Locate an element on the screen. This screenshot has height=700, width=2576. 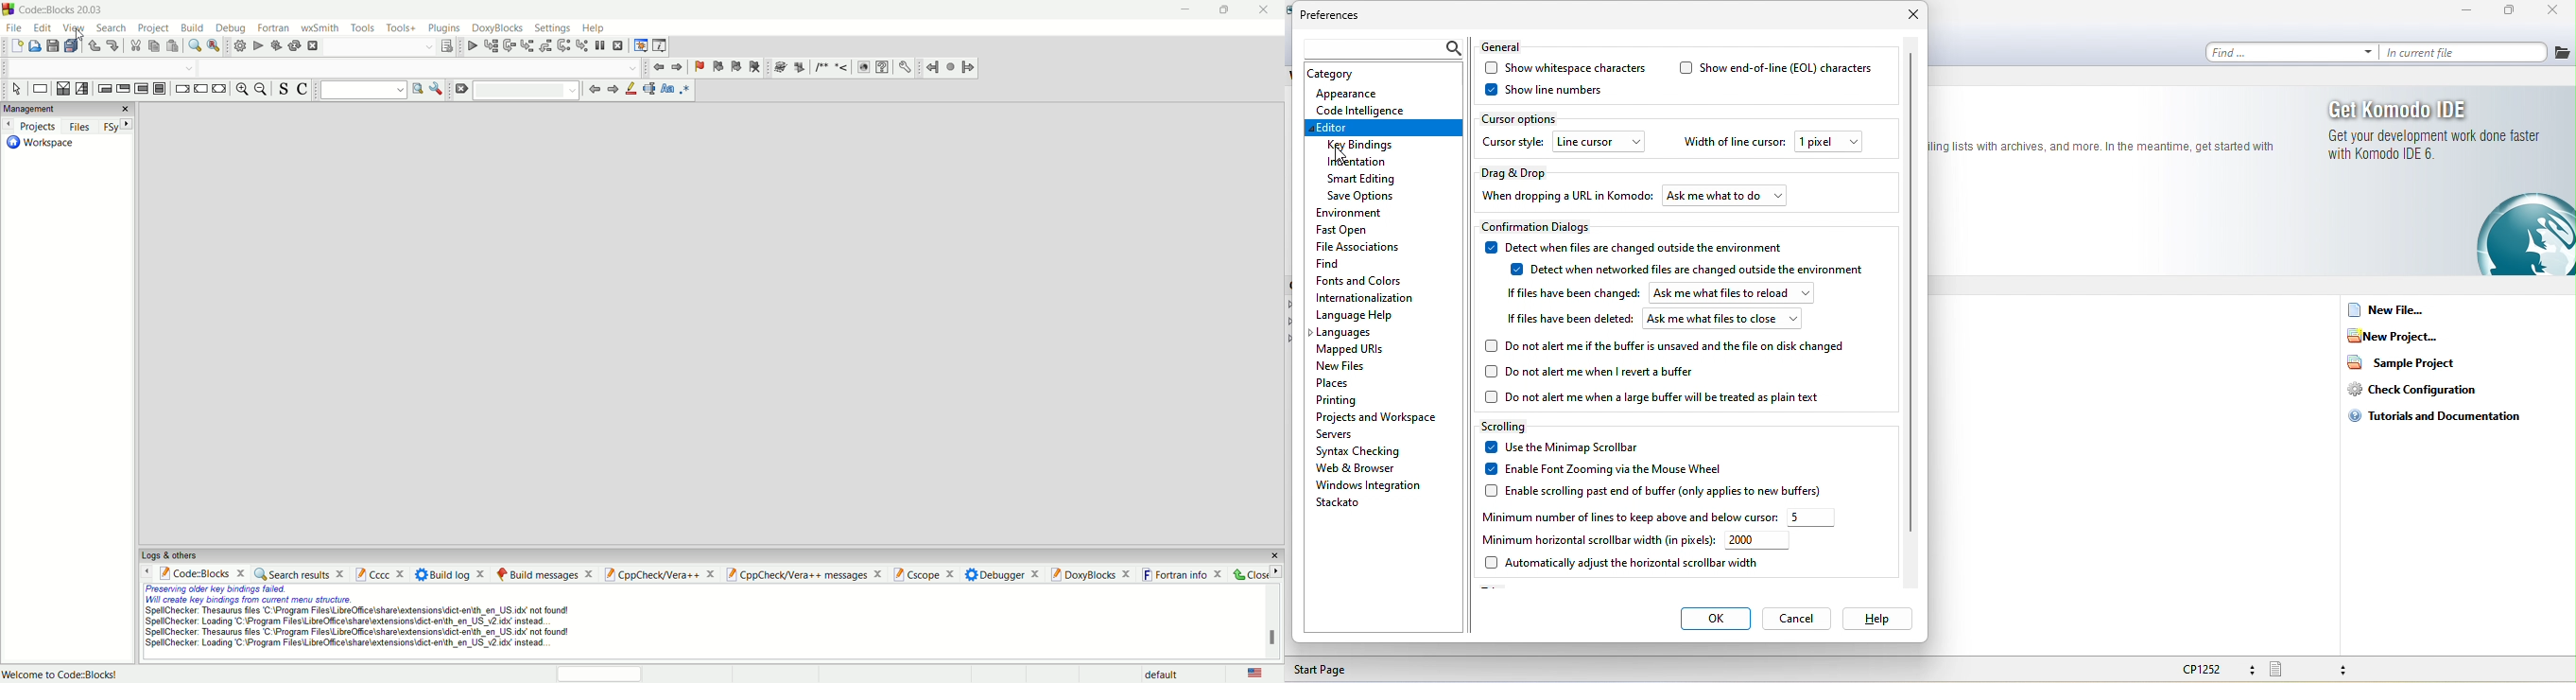
start page is located at coordinates (1325, 670).